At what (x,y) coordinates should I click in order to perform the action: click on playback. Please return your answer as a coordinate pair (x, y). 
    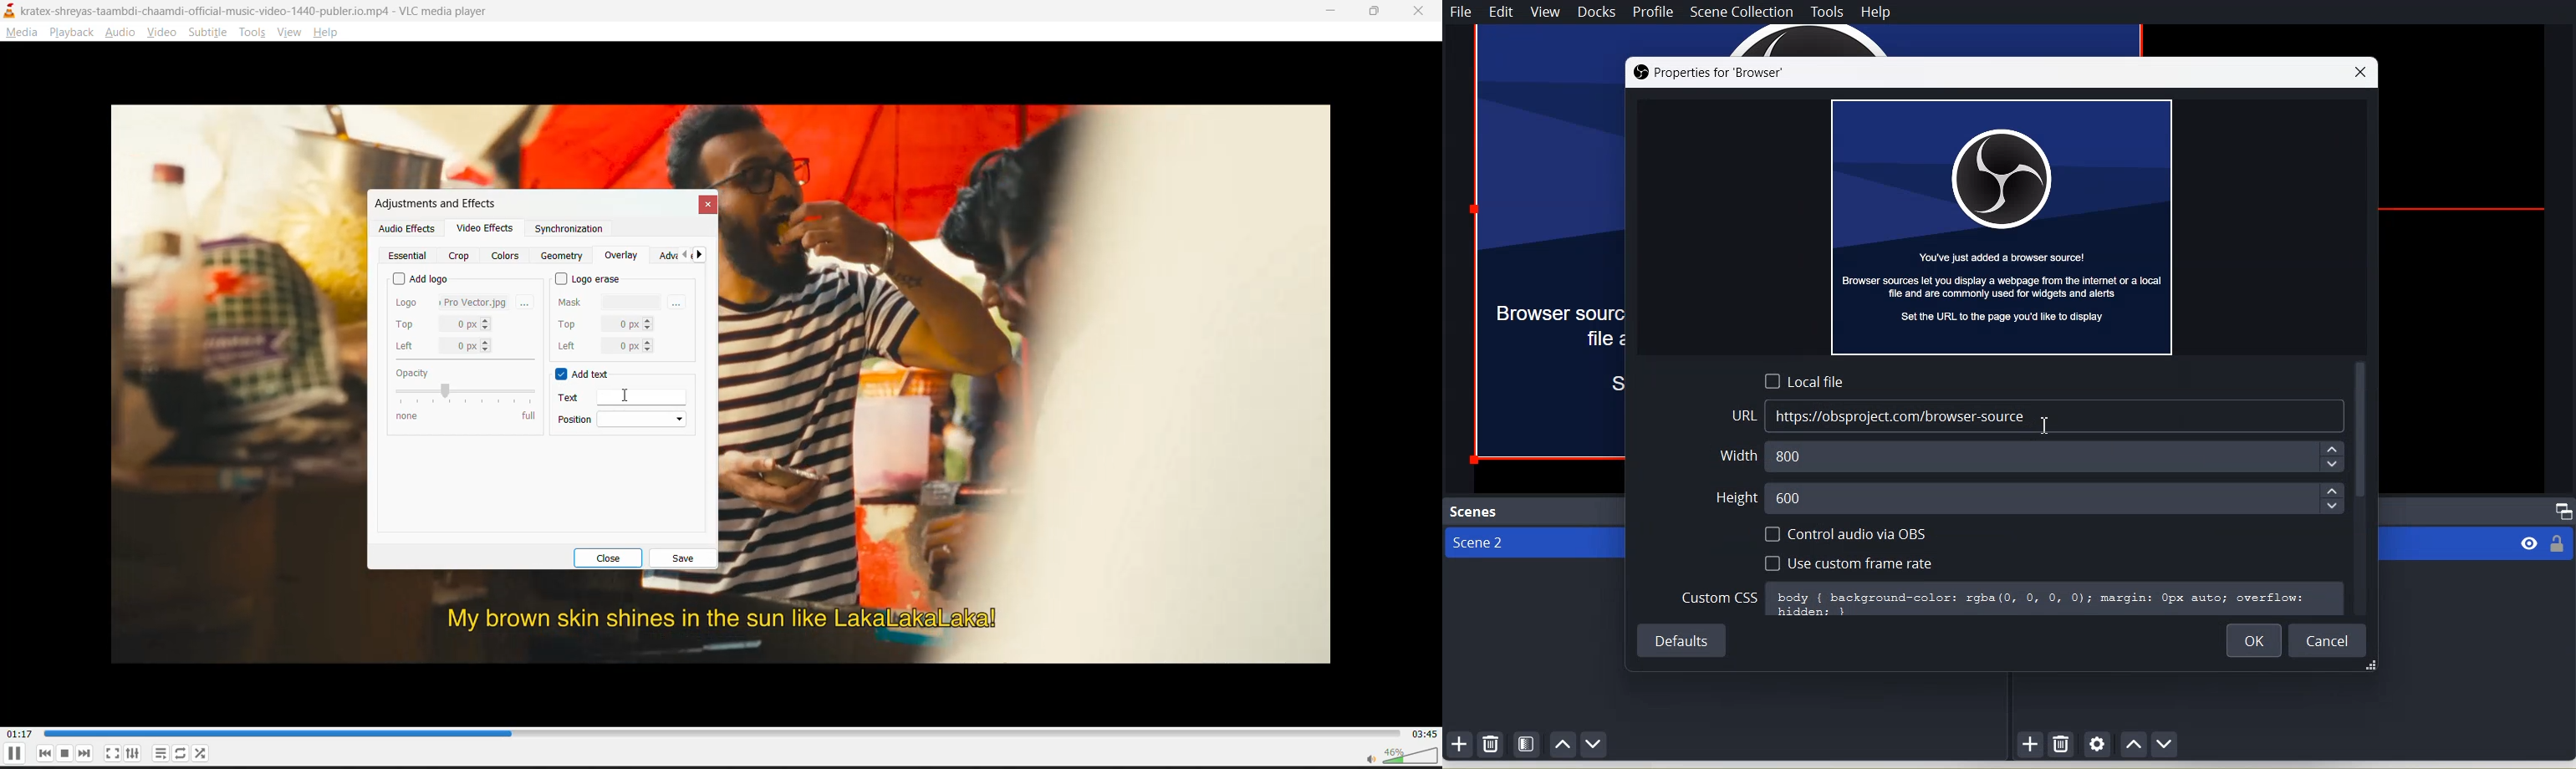
    Looking at the image, I should click on (71, 32).